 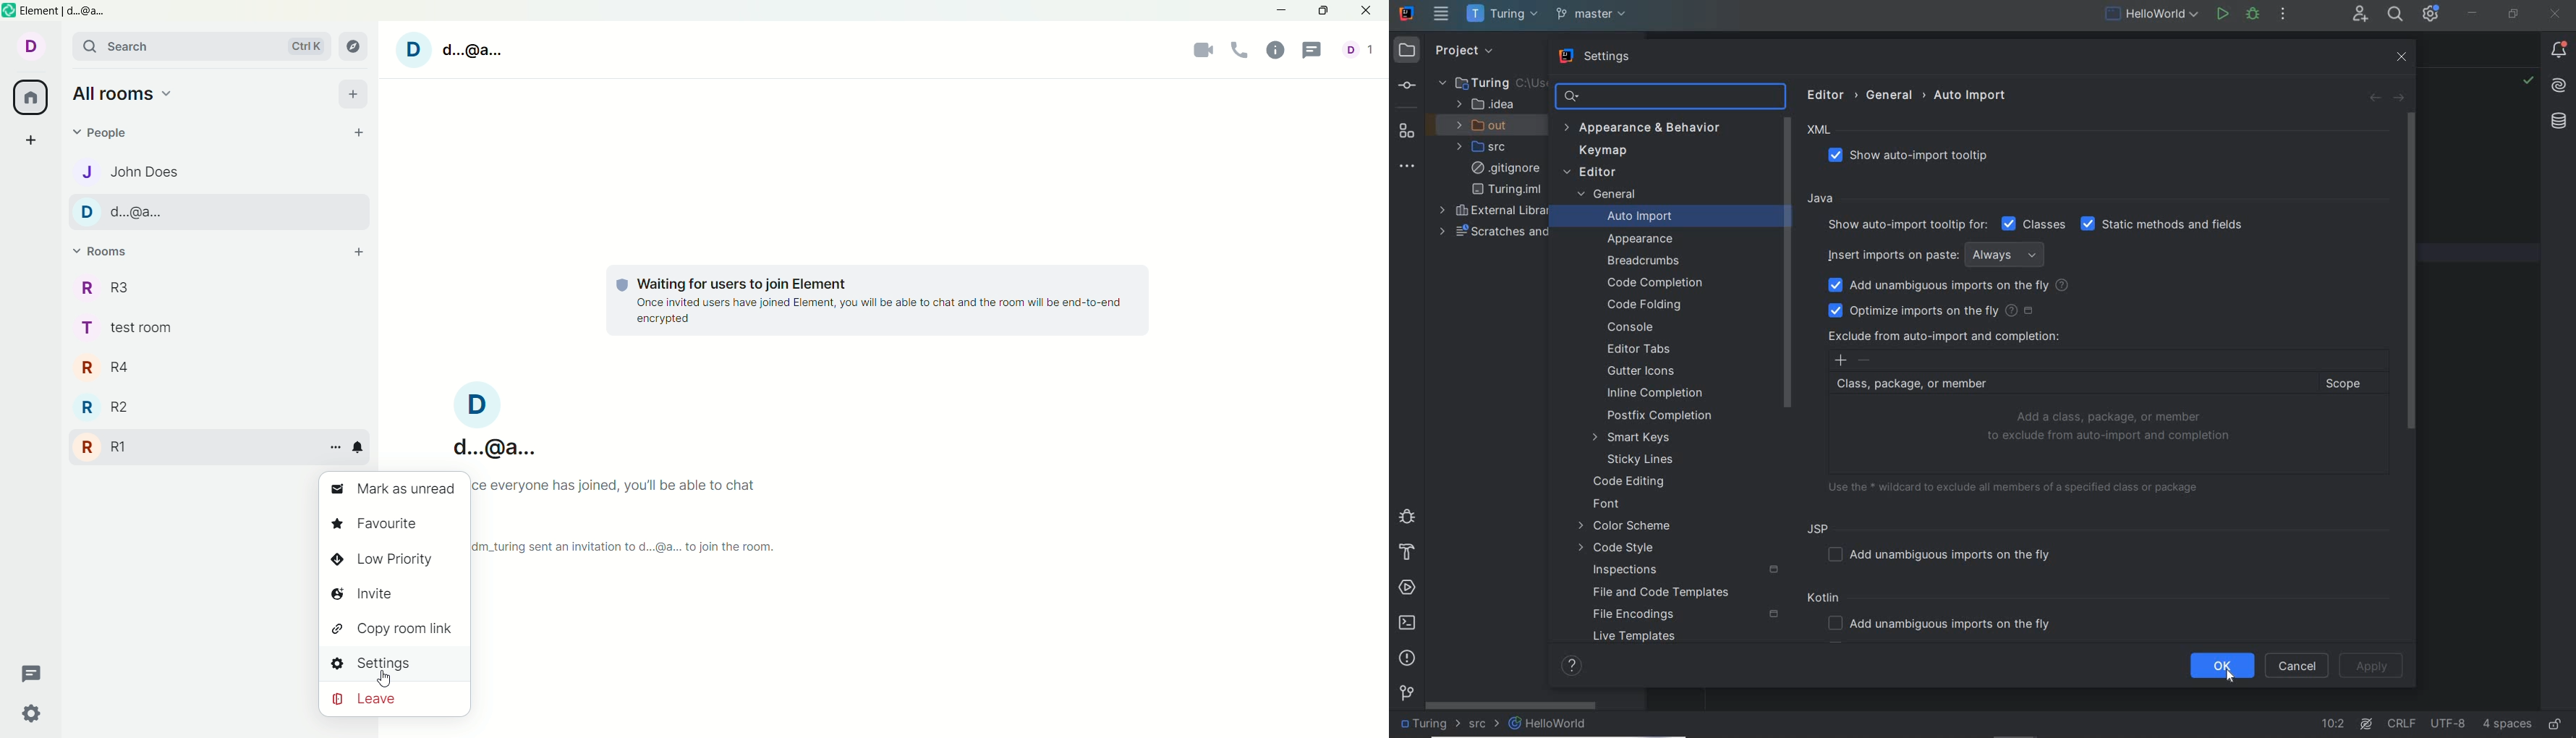 What do you see at coordinates (397, 630) in the screenshot?
I see `copy room link` at bounding box center [397, 630].